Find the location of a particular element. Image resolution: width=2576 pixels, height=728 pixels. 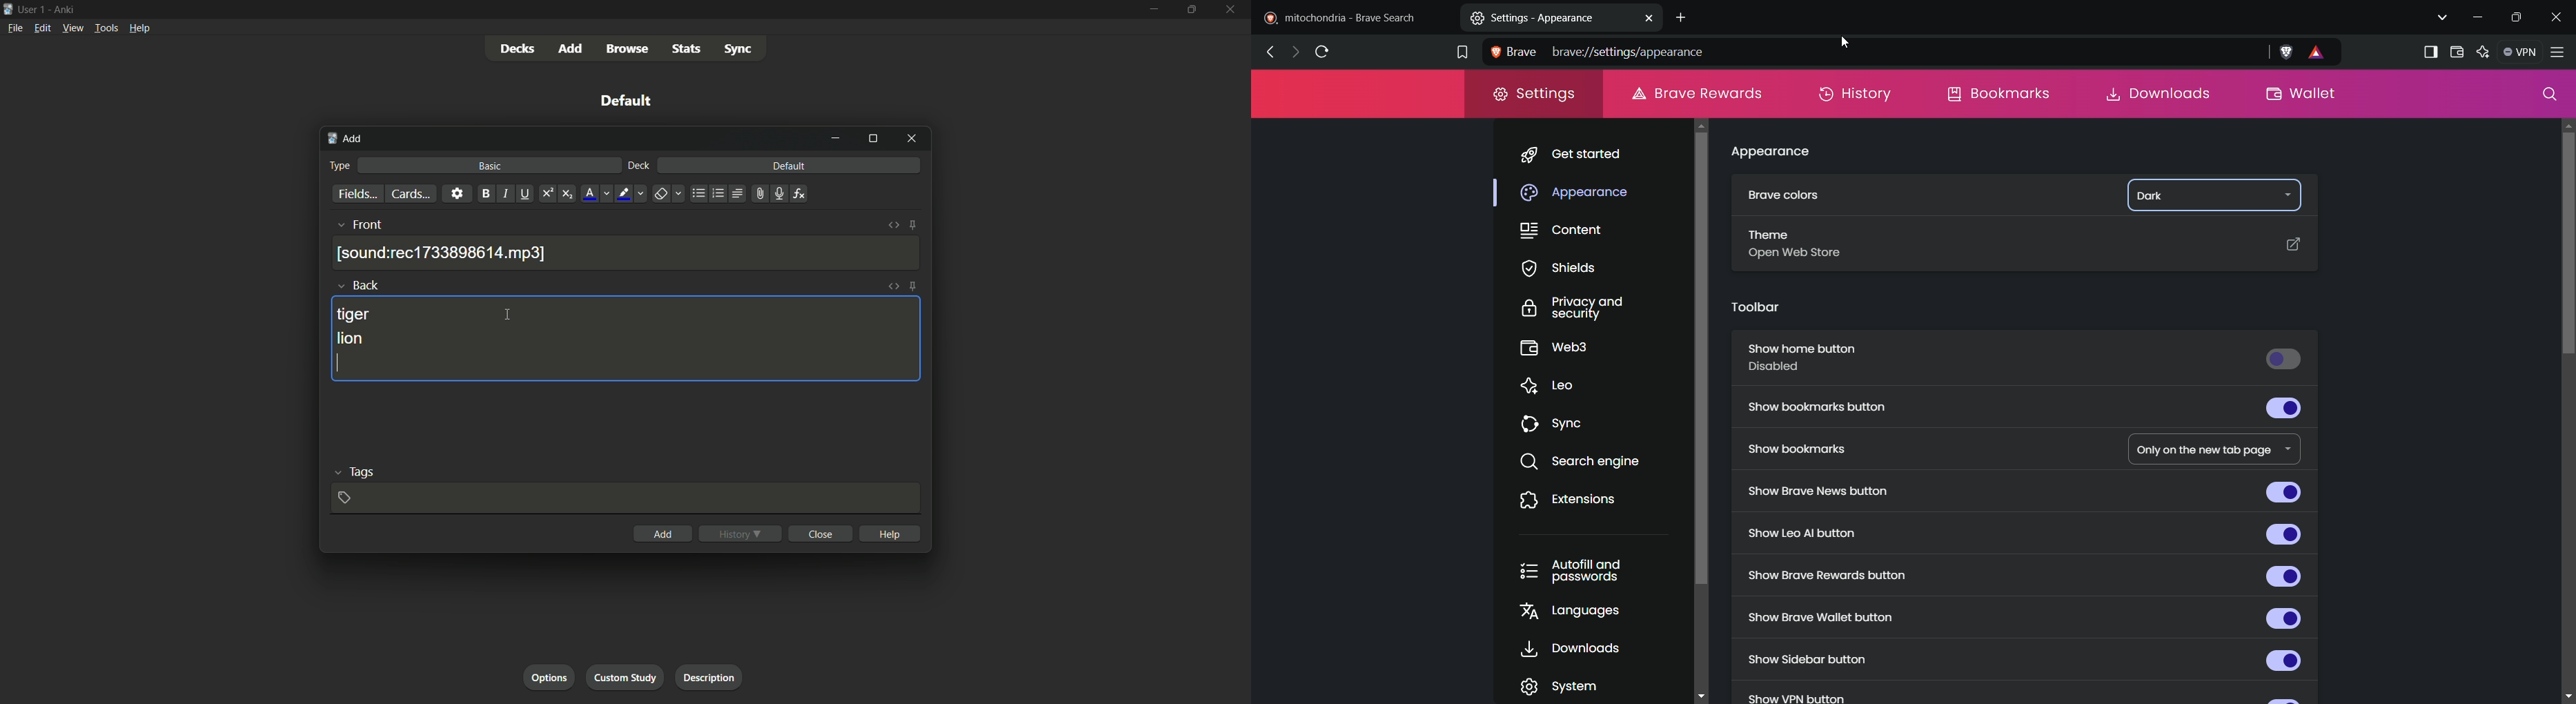

bold is located at coordinates (484, 194).